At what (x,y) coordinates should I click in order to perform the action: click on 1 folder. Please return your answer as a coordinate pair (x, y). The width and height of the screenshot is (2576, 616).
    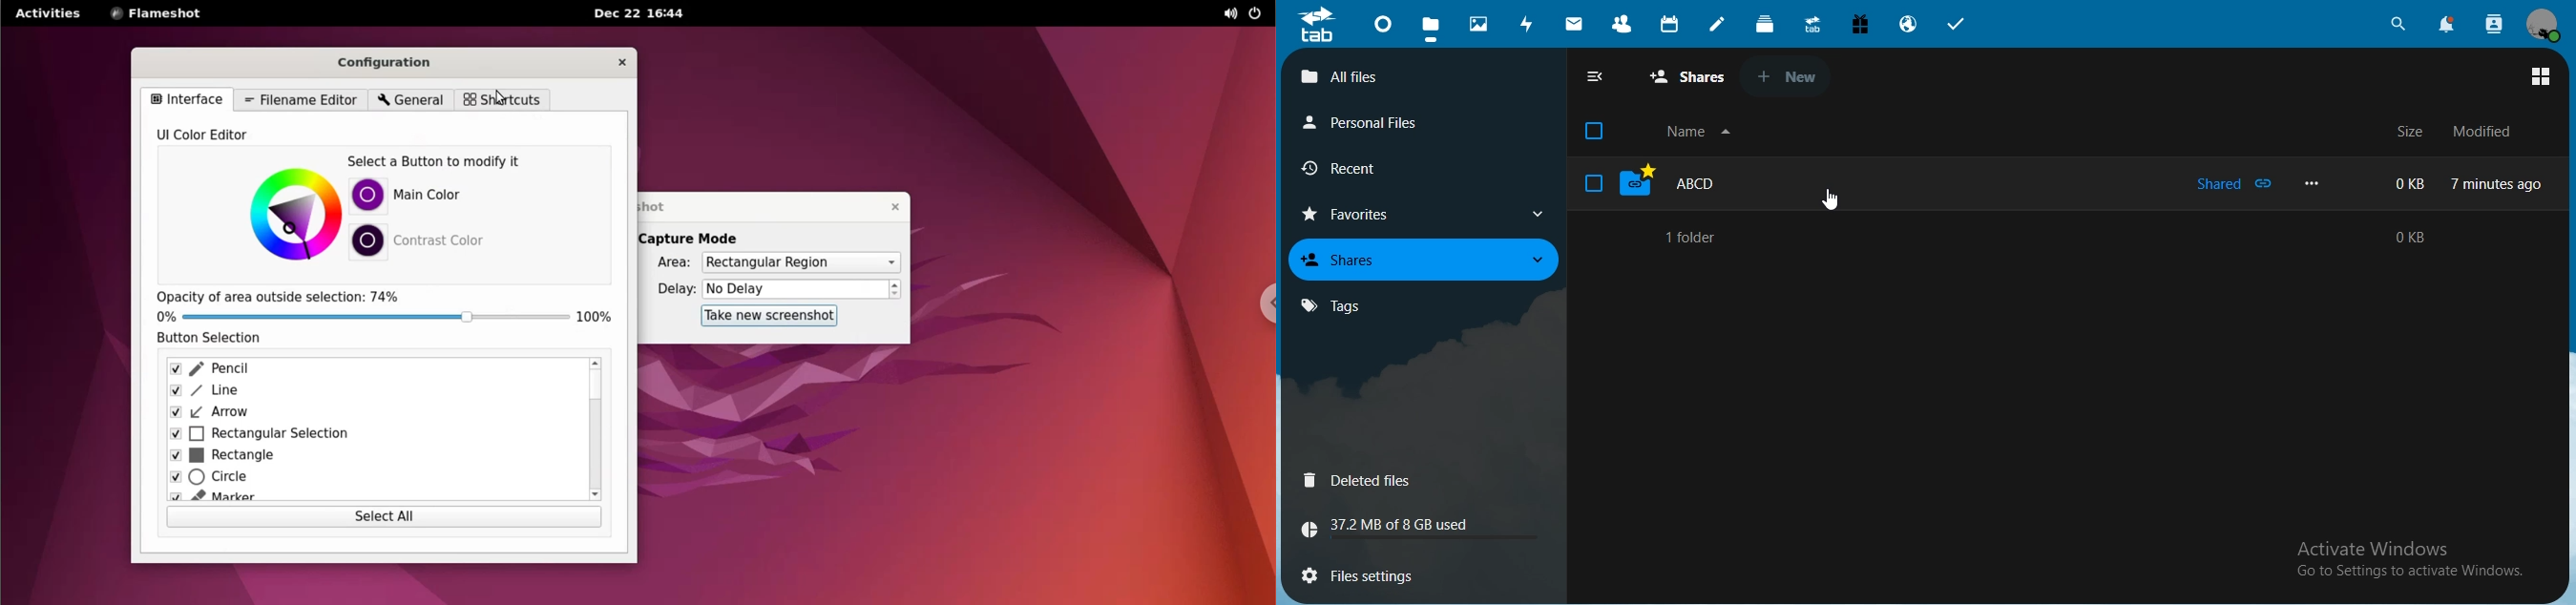
    Looking at the image, I should click on (1689, 238).